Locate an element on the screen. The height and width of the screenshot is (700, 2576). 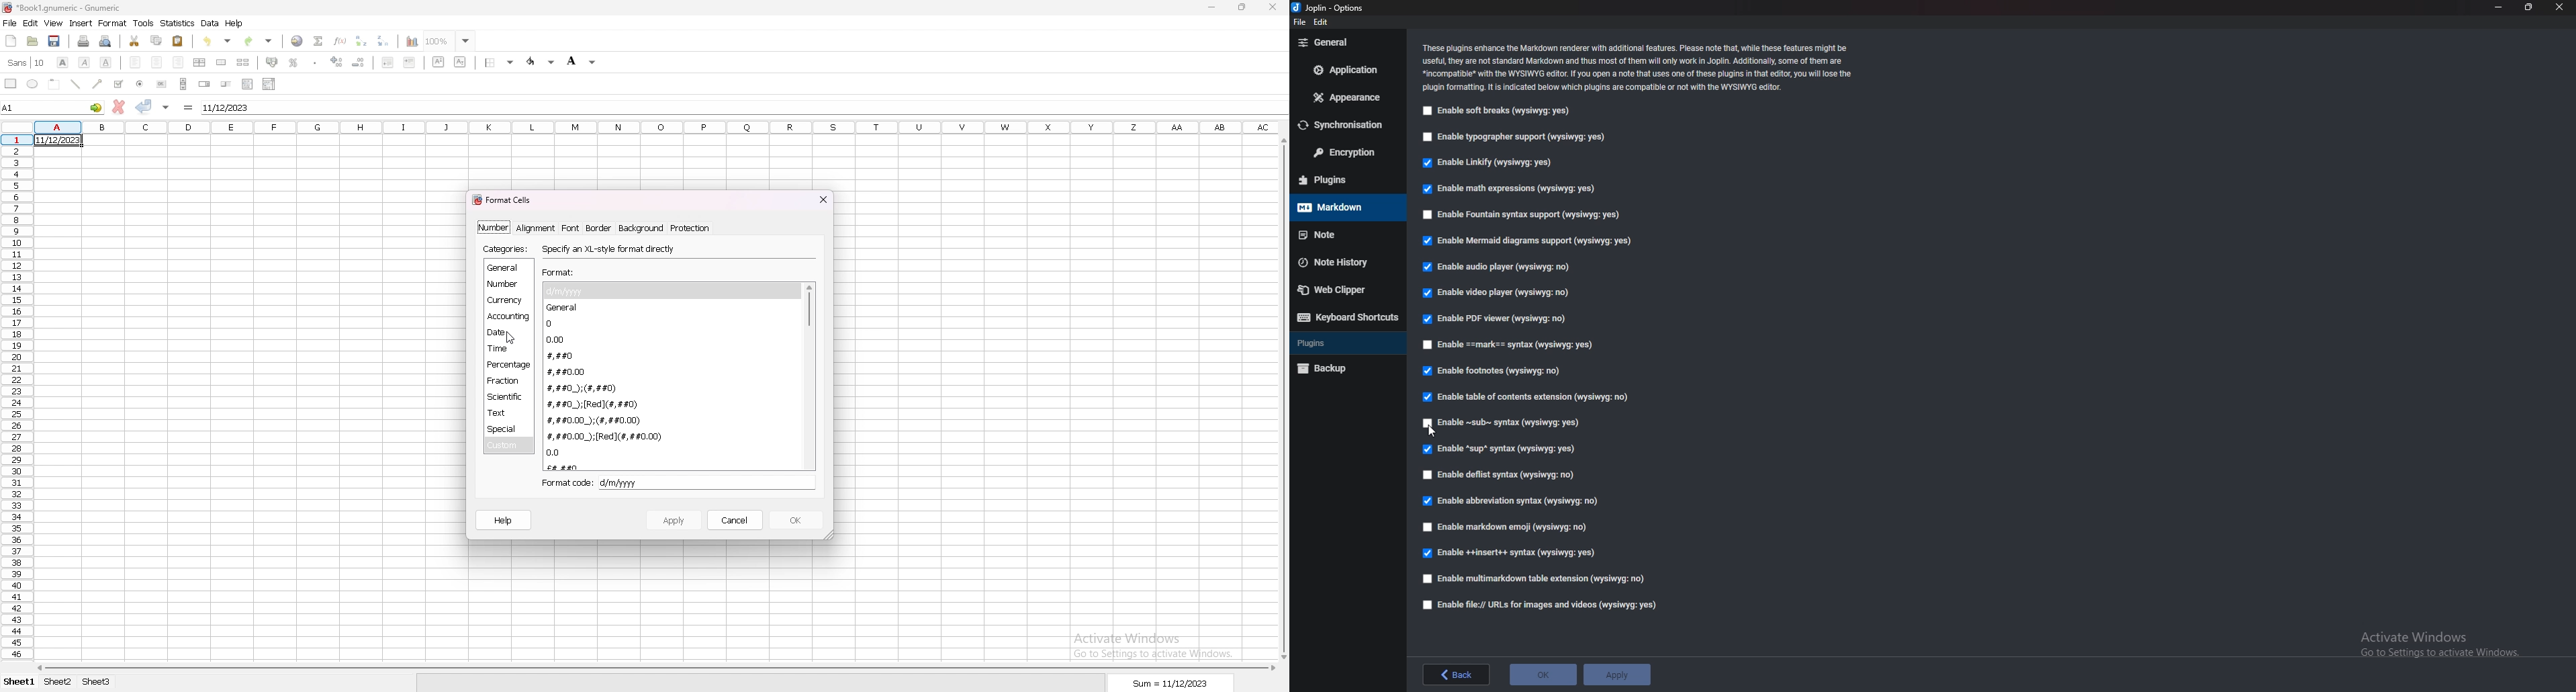
Joblin - options is located at coordinates (1345, 9).